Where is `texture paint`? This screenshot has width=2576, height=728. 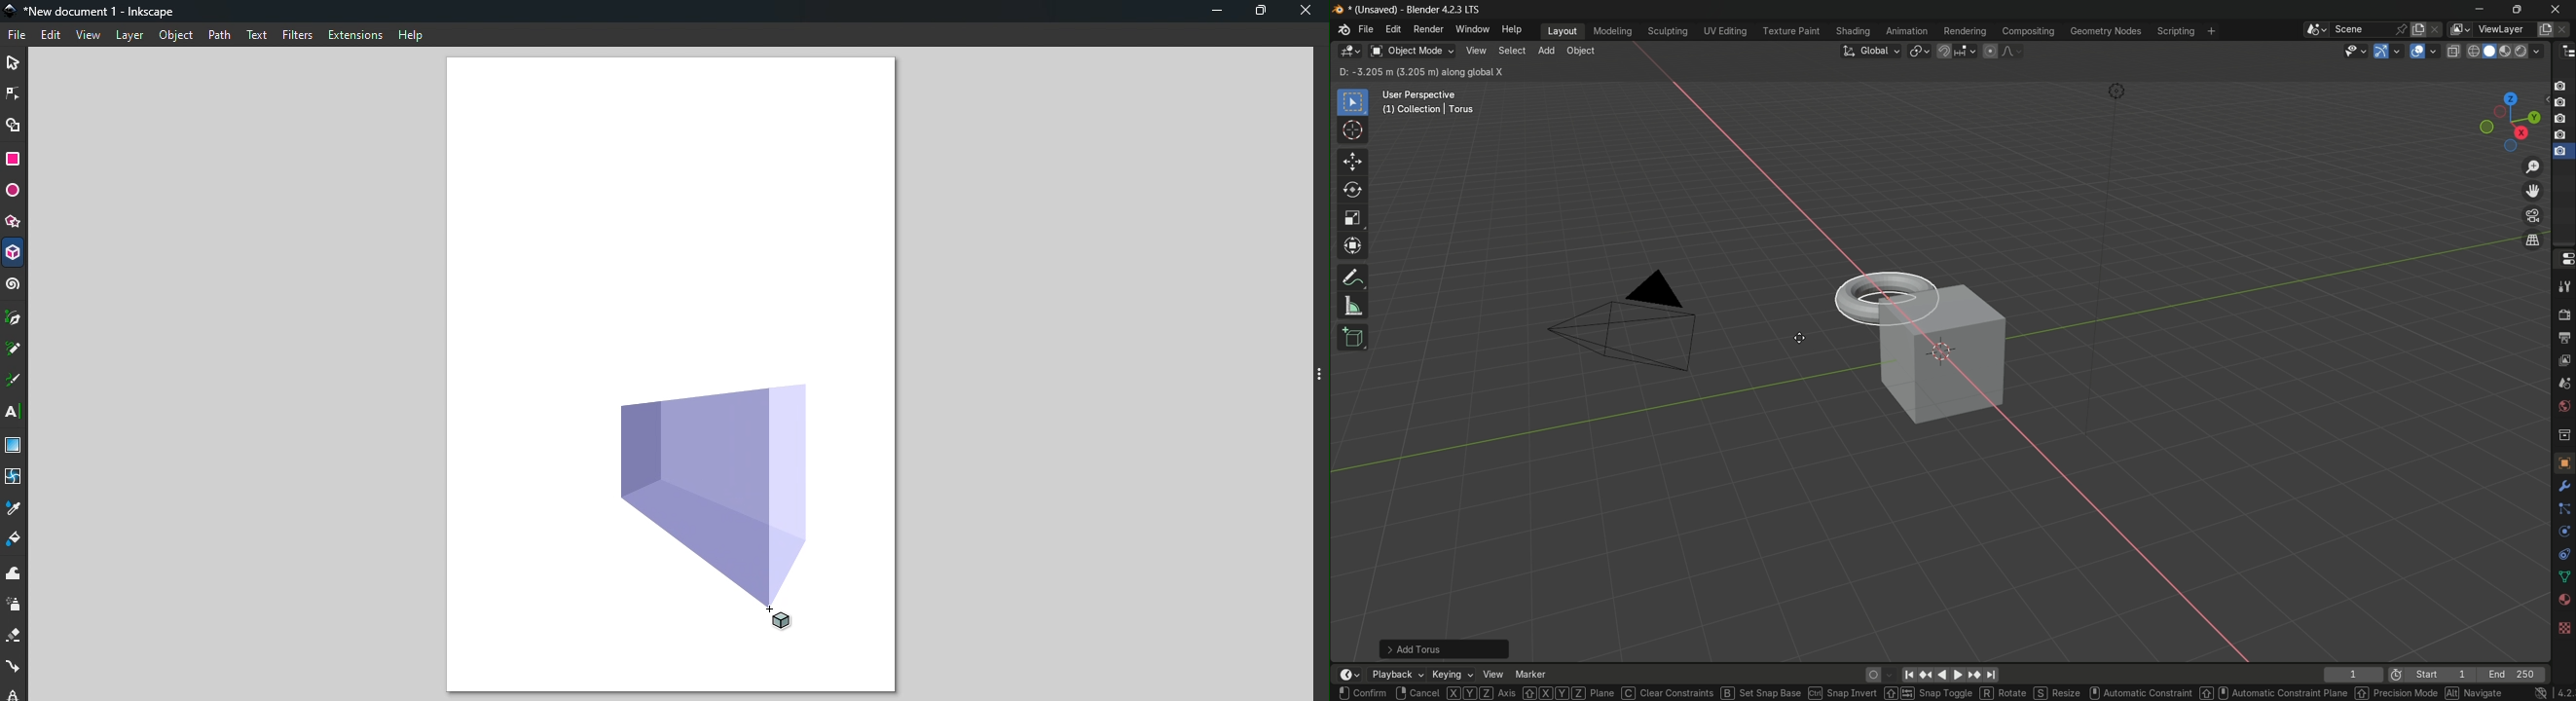 texture paint is located at coordinates (1791, 31).